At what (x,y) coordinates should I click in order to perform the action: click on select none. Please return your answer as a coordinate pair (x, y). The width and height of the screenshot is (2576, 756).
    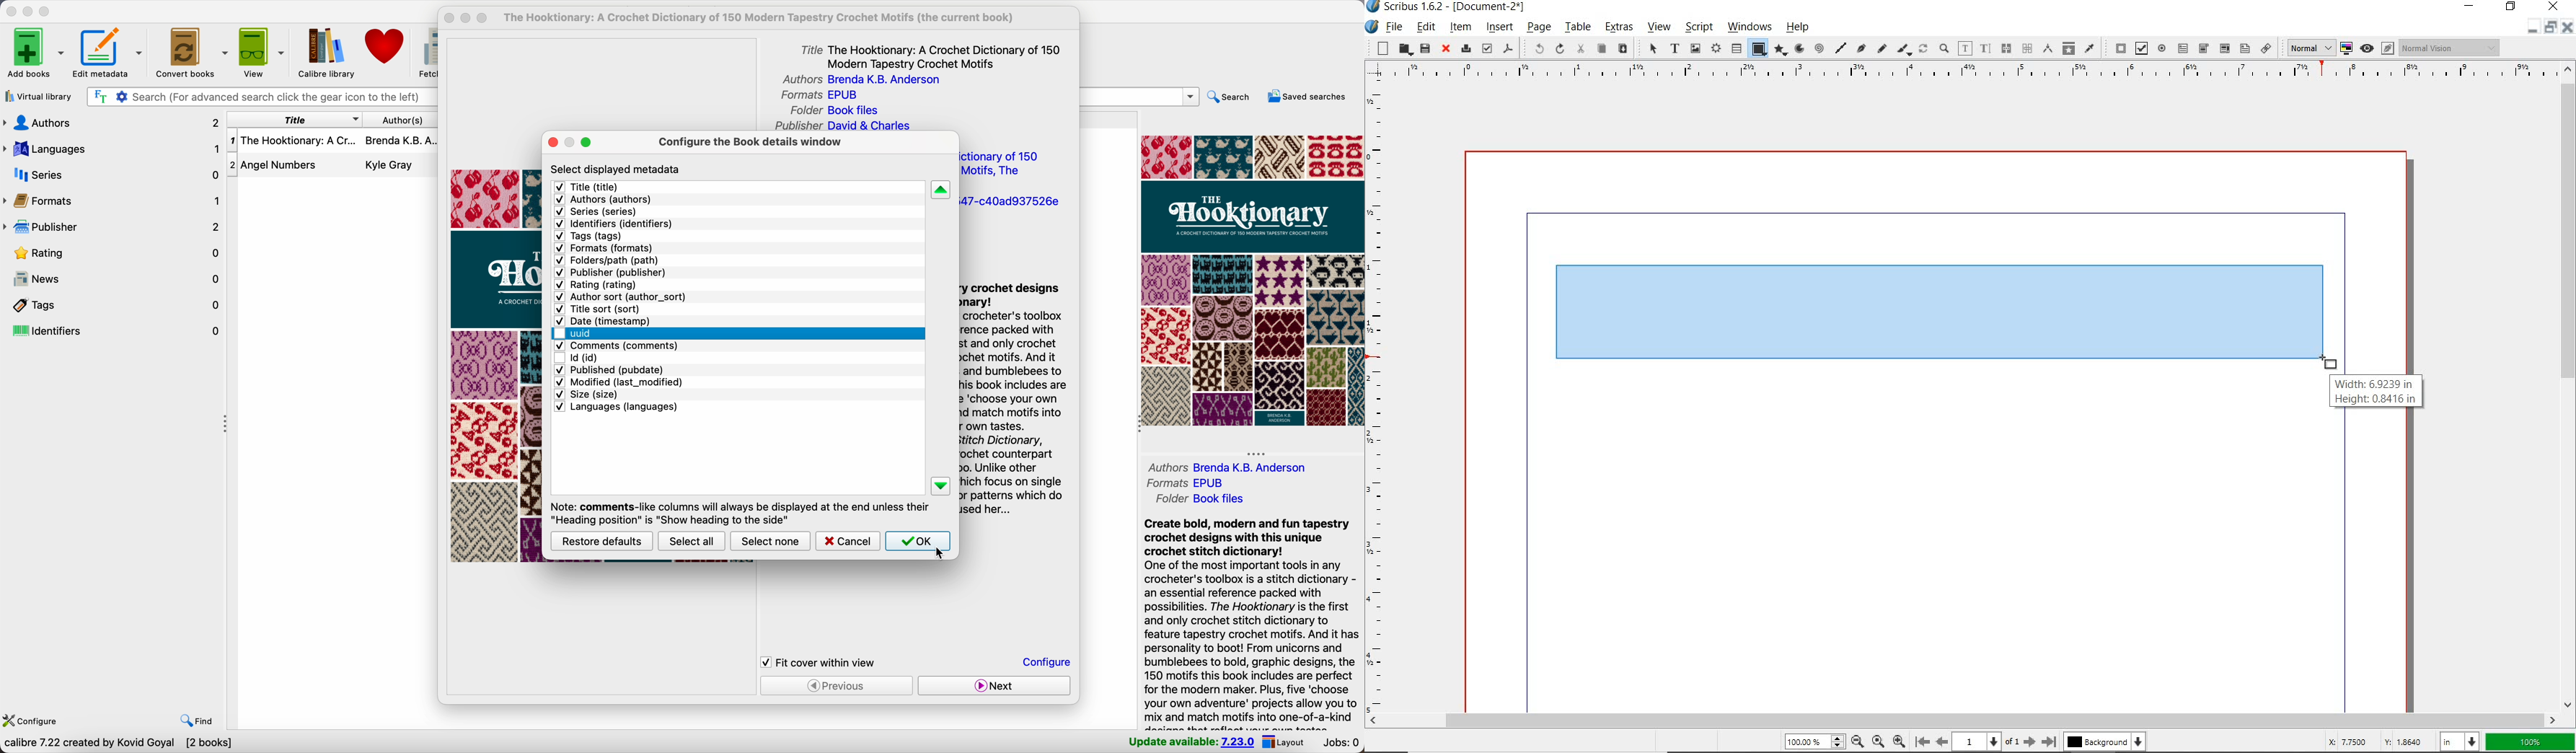
    Looking at the image, I should click on (770, 542).